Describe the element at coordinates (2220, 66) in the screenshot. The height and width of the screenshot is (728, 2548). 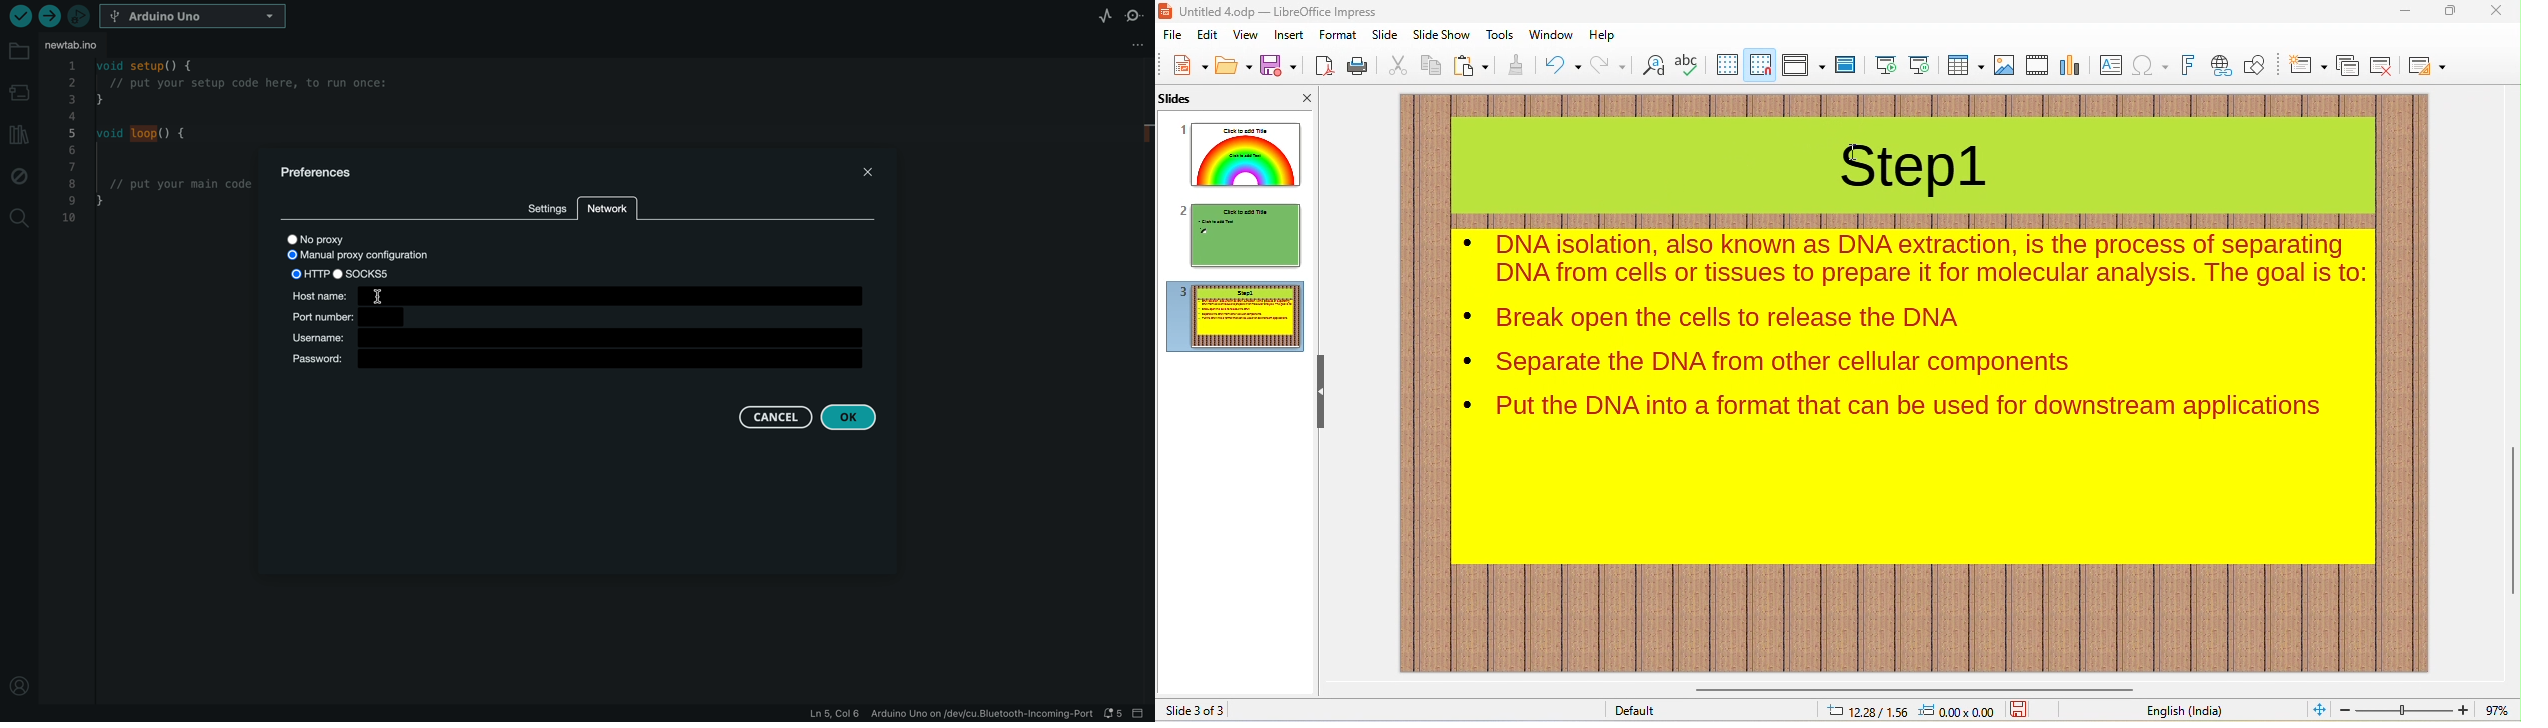
I see `hyperlink` at that location.